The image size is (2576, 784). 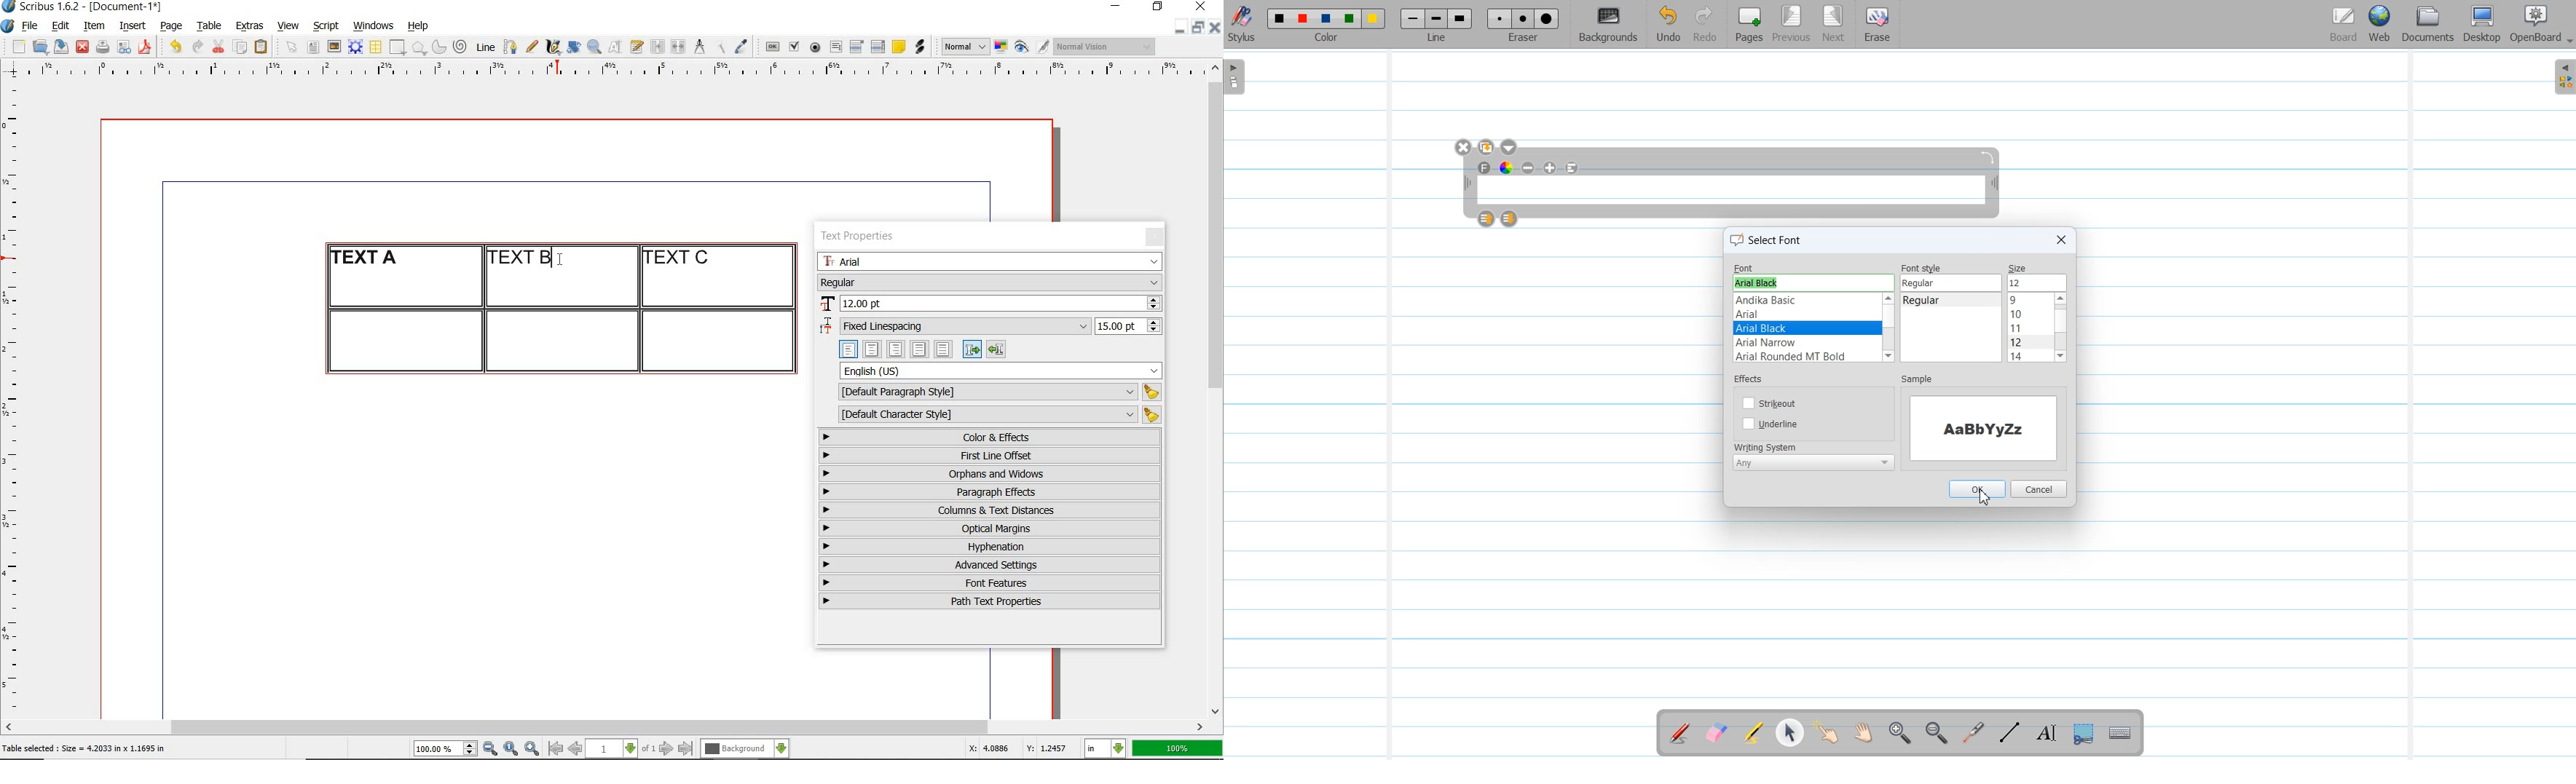 What do you see at coordinates (419, 47) in the screenshot?
I see `polygon` at bounding box center [419, 47].